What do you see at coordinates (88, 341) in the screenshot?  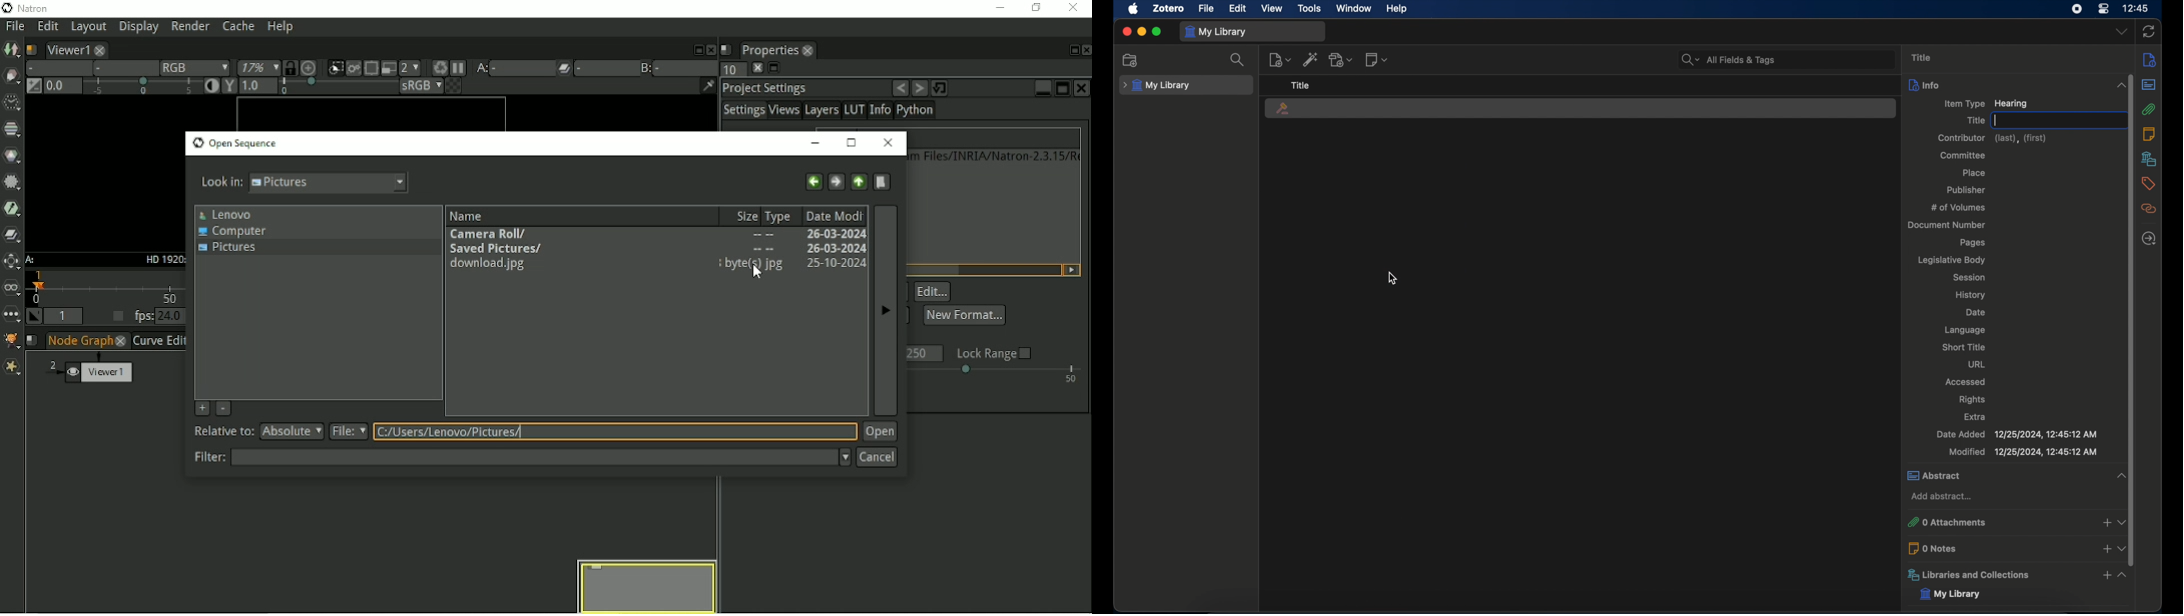 I see `Node graph` at bounding box center [88, 341].